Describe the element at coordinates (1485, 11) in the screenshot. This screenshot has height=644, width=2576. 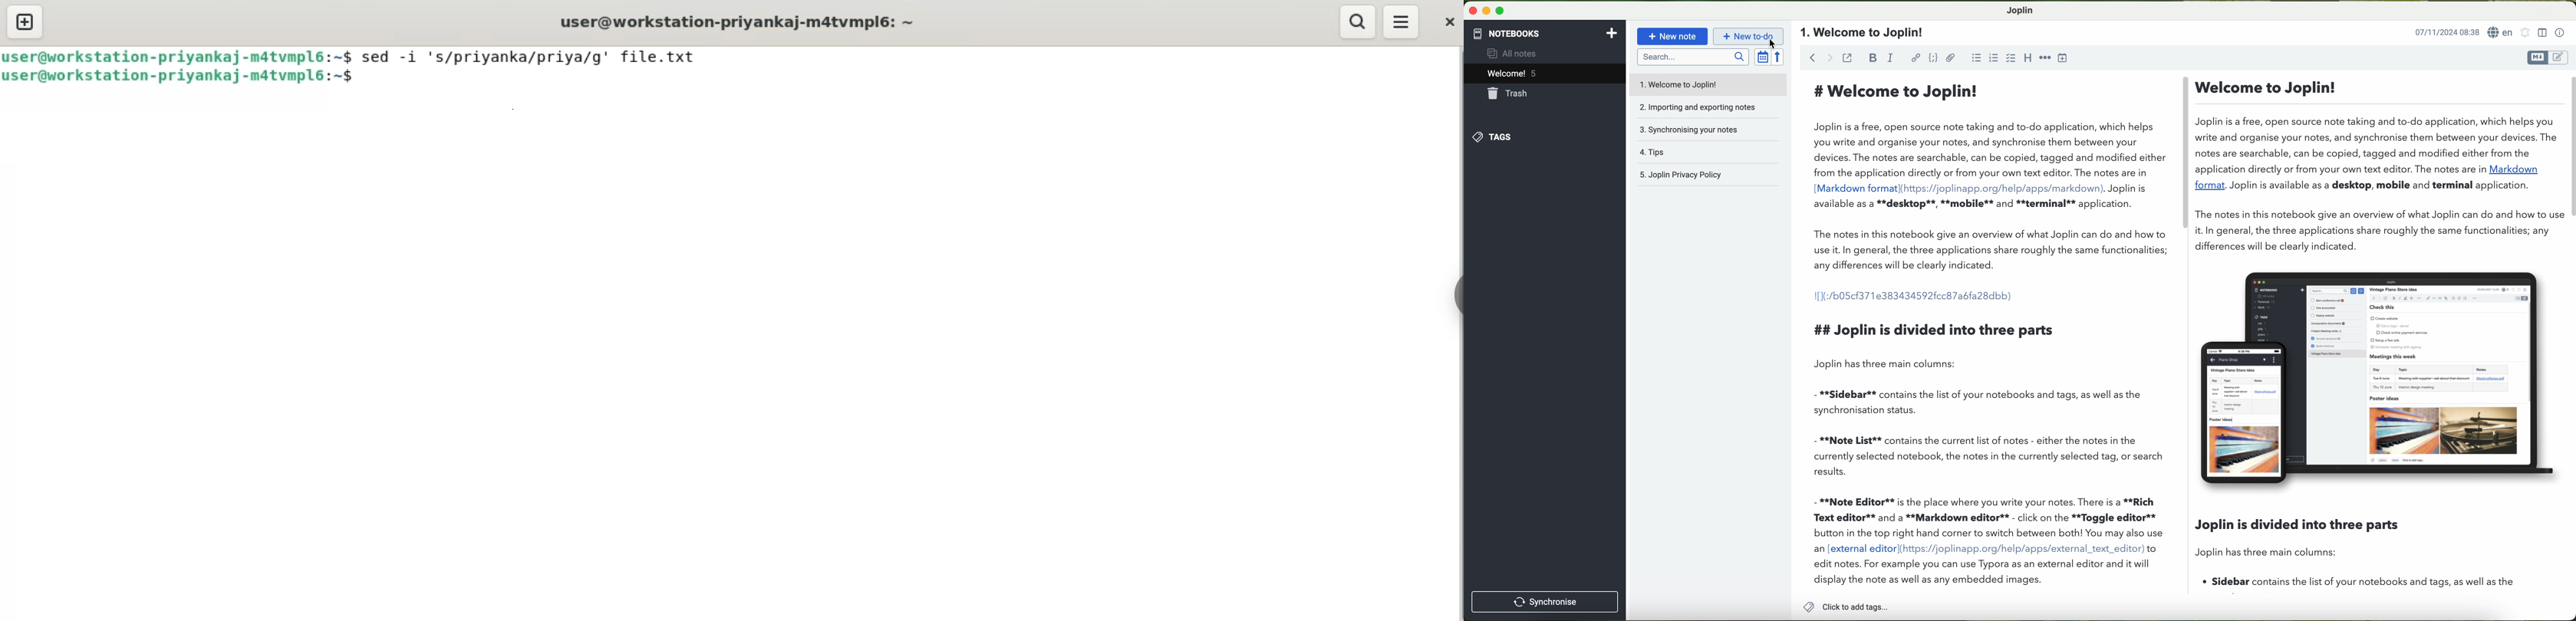
I see `screen buttons` at that location.